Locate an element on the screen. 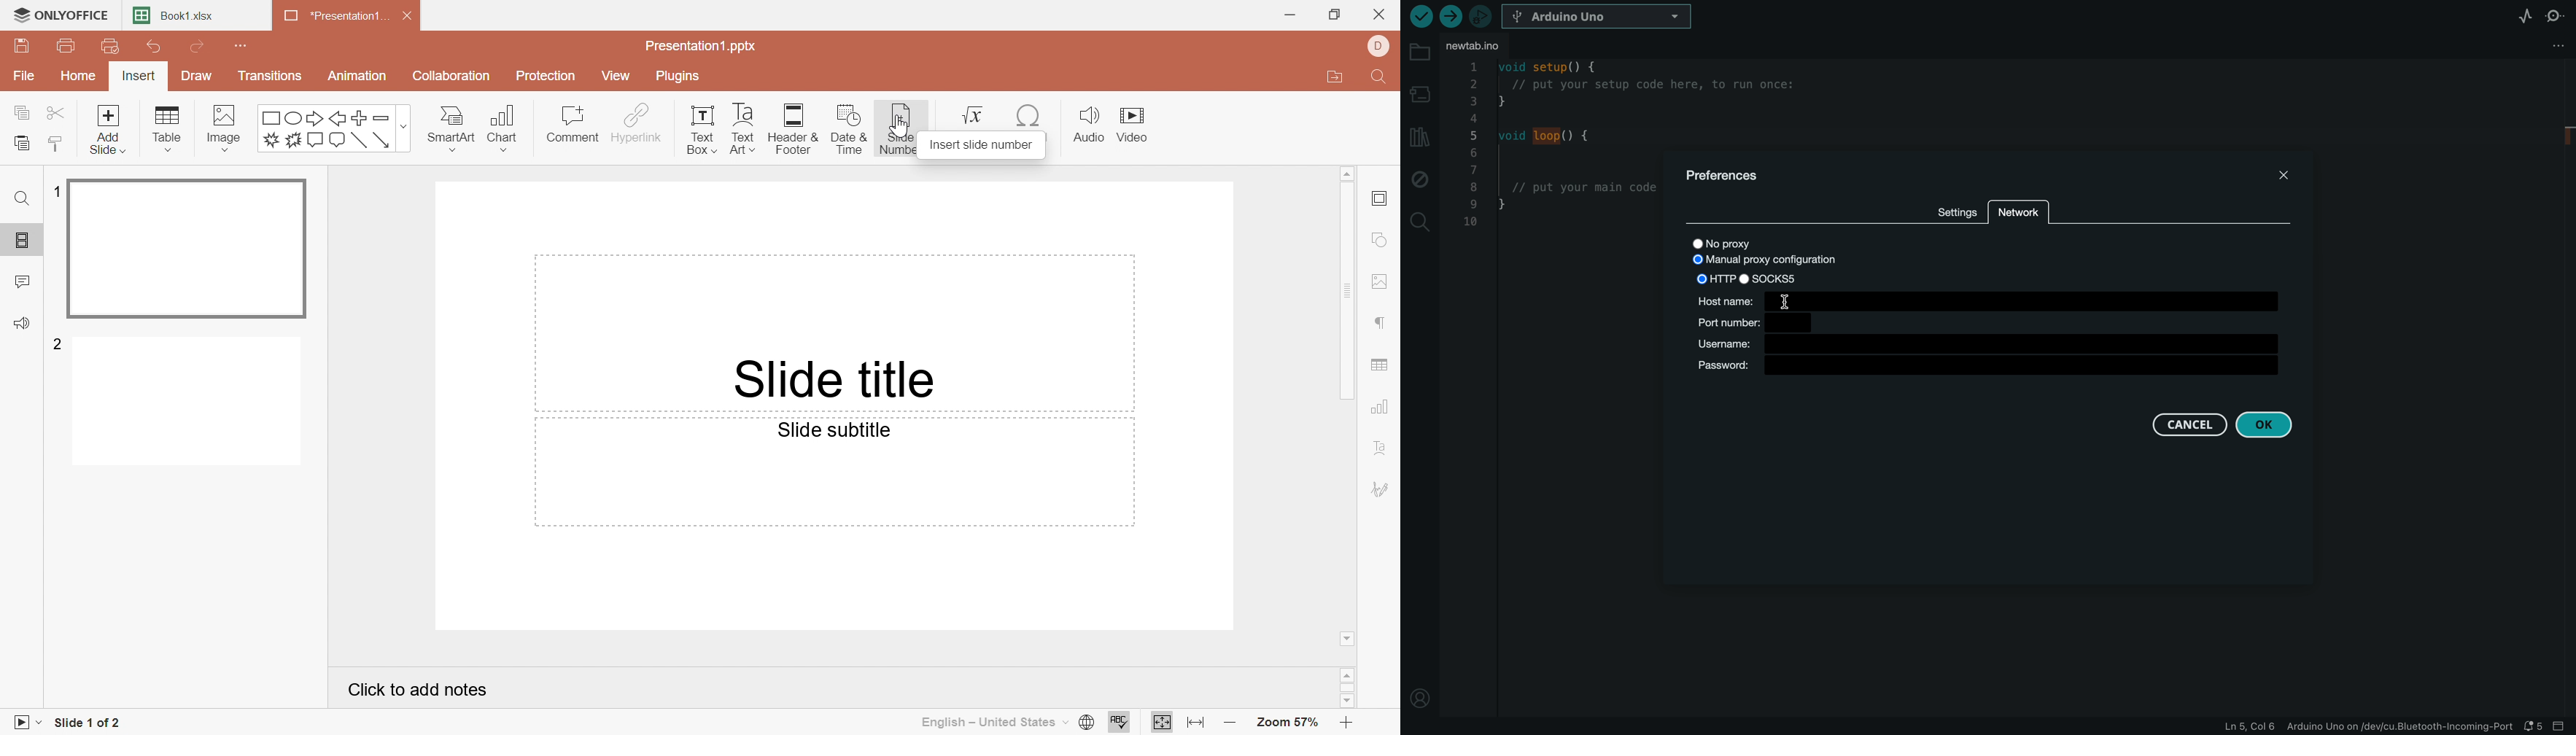  Insert slide number is located at coordinates (982, 146).